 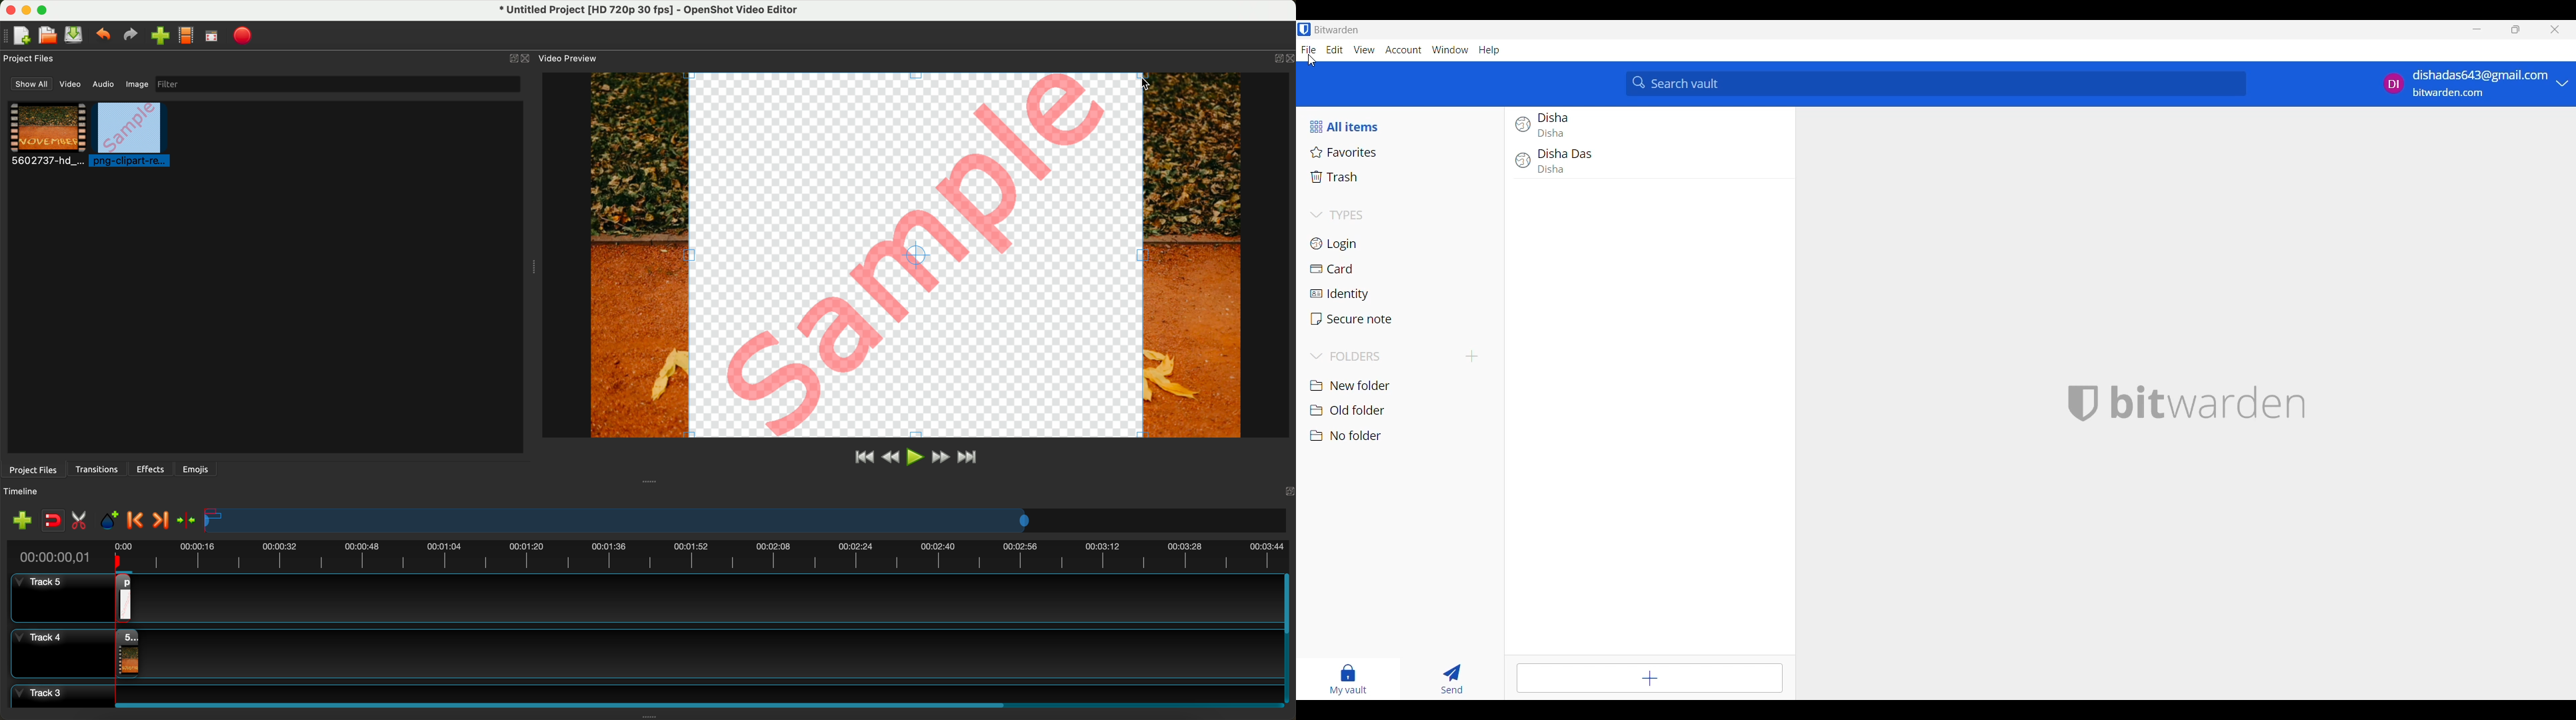 What do you see at coordinates (47, 36) in the screenshot?
I see `open project` at bounding box center [47, 36].